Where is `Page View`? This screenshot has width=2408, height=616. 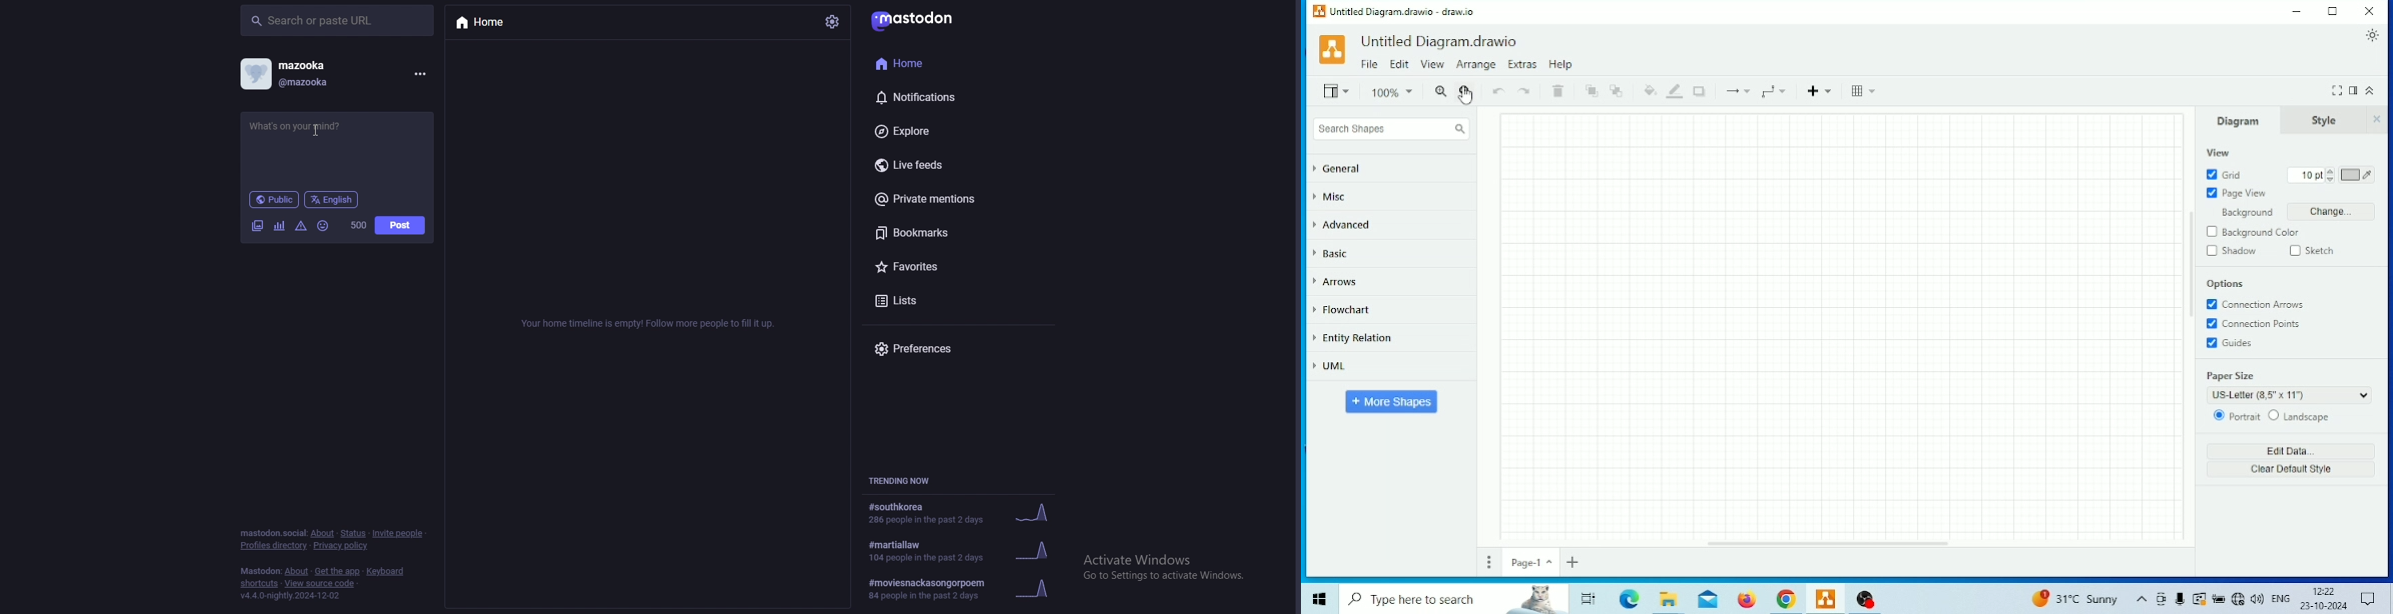
Page View is located at coordinates (2237, 193).